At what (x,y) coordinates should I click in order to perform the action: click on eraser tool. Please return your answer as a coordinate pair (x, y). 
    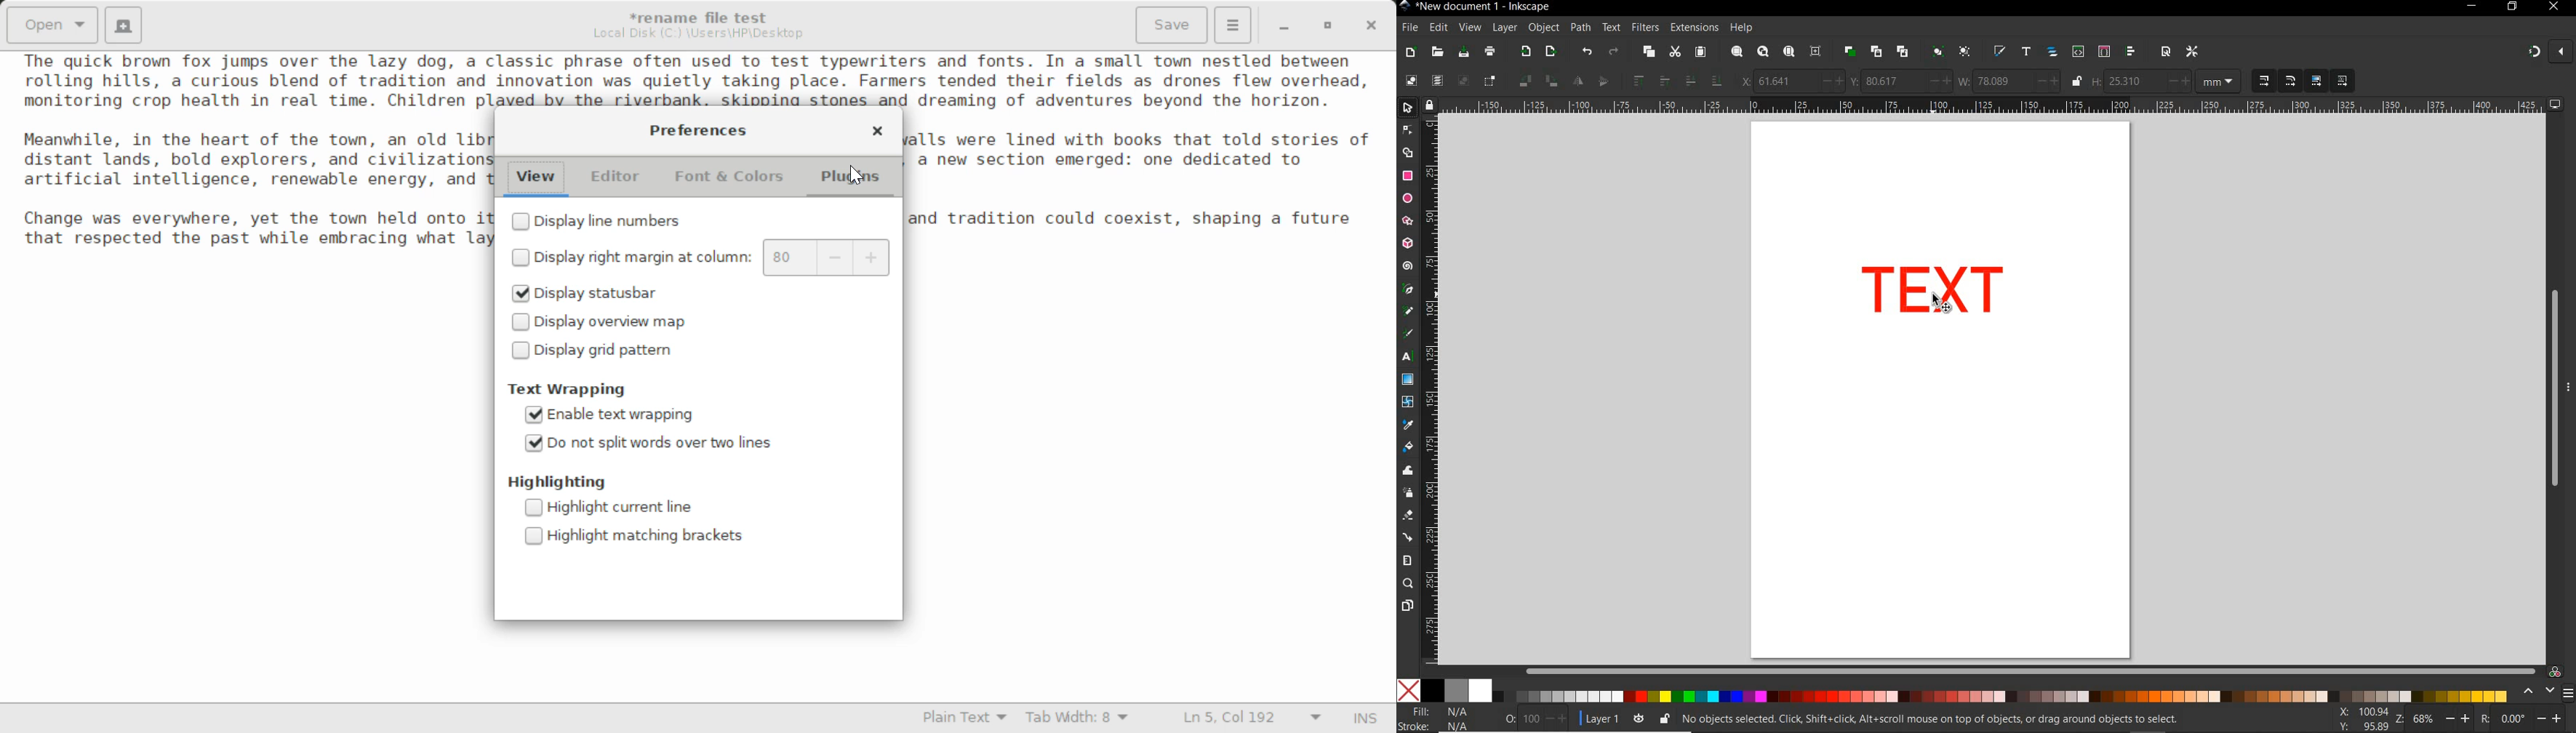
    Looking at the image, I should click on (1407, 516).